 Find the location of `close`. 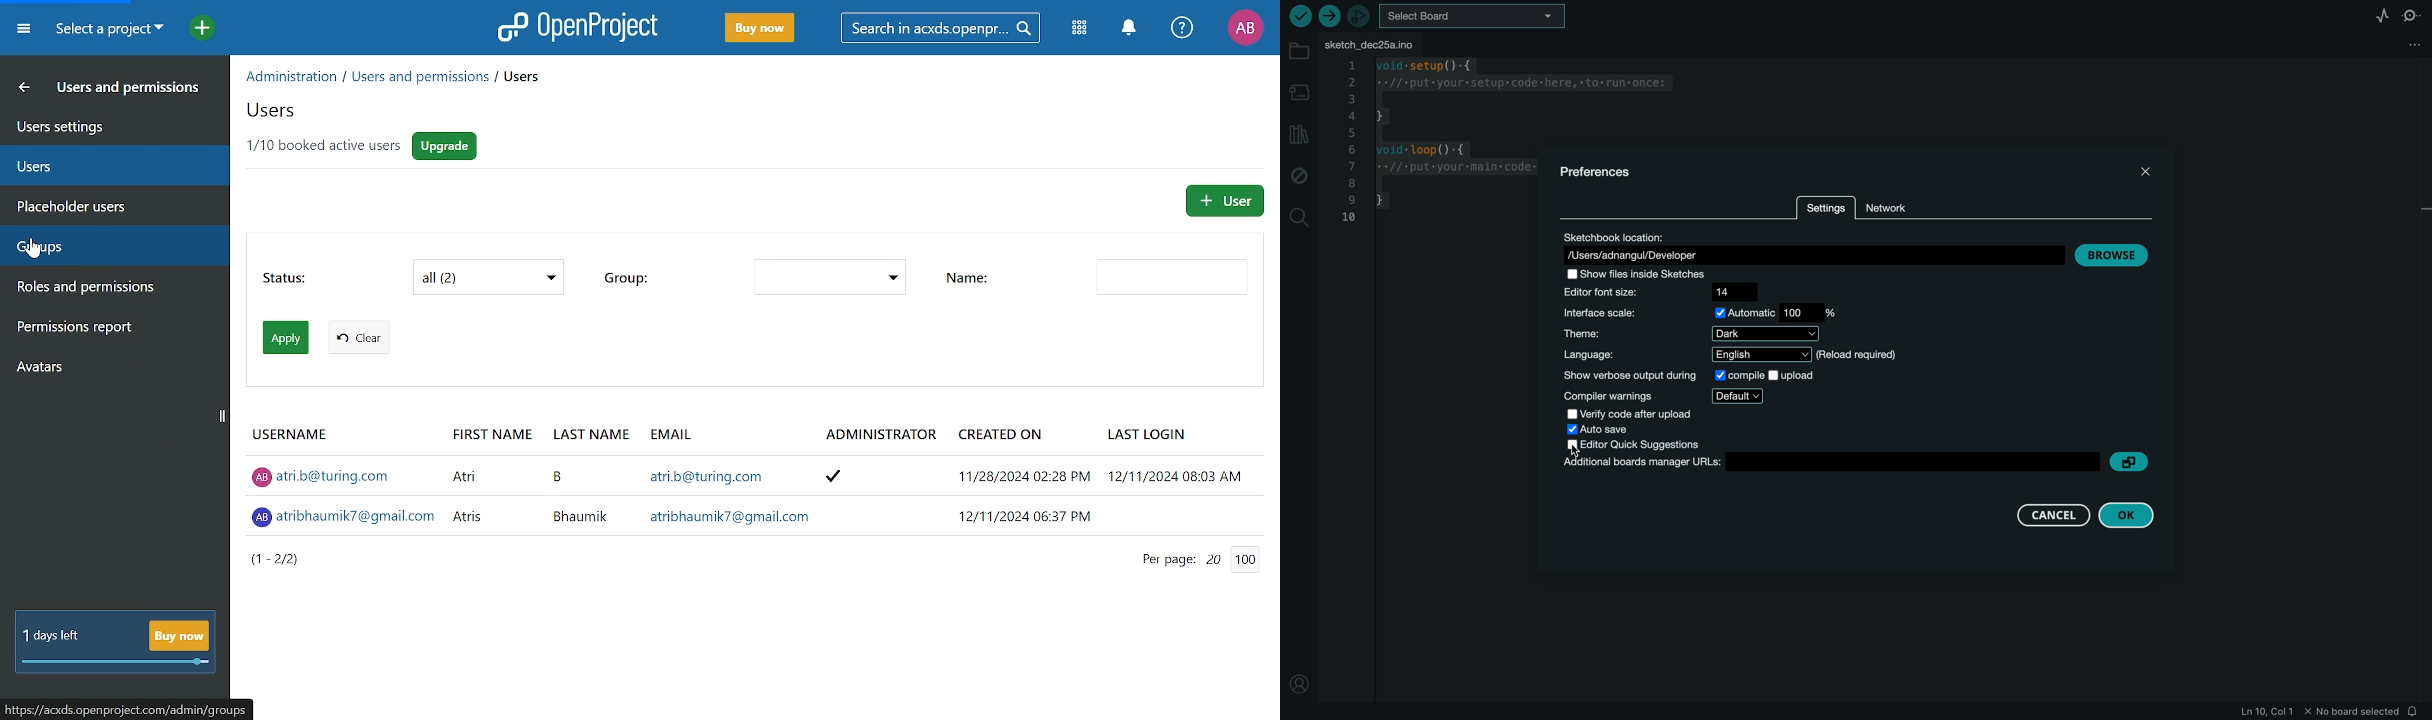

close is located at coordinates (2144, 169).